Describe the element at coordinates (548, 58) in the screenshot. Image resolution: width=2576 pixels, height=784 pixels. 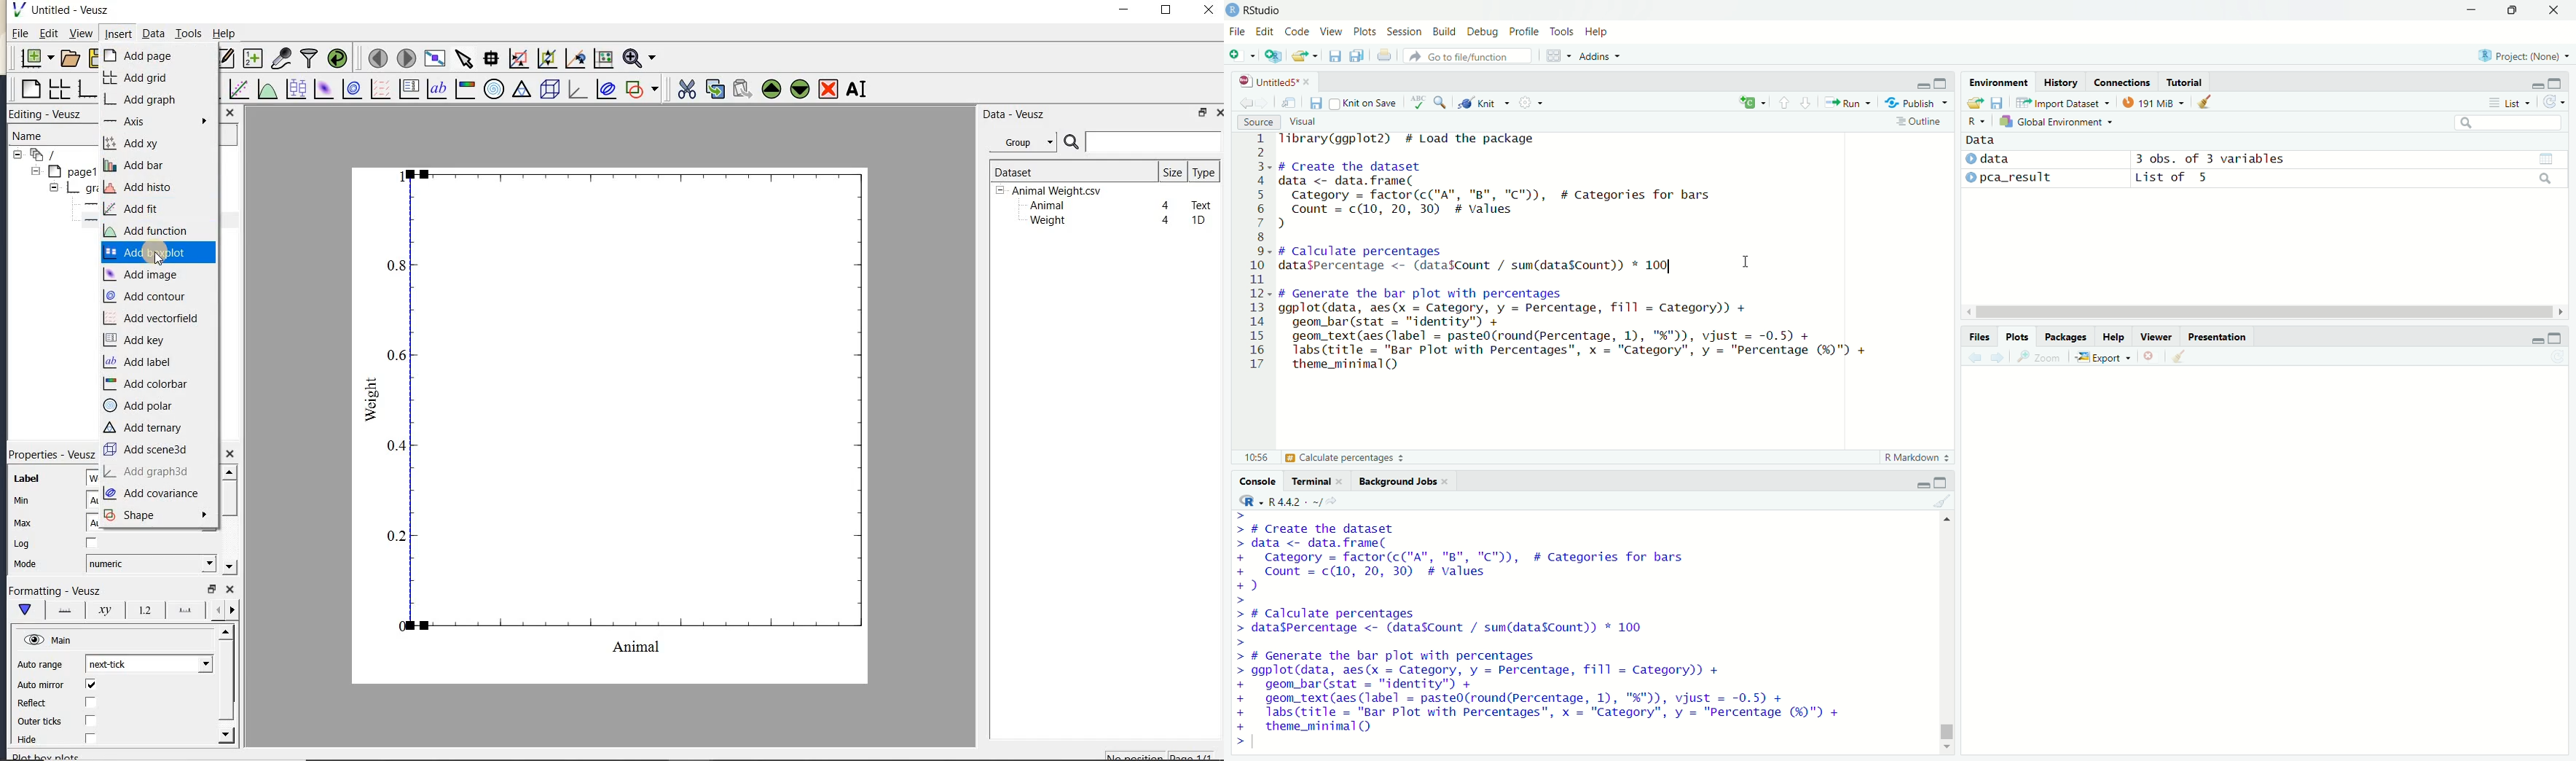
I see `click to zoom out of graph axes` at that location.